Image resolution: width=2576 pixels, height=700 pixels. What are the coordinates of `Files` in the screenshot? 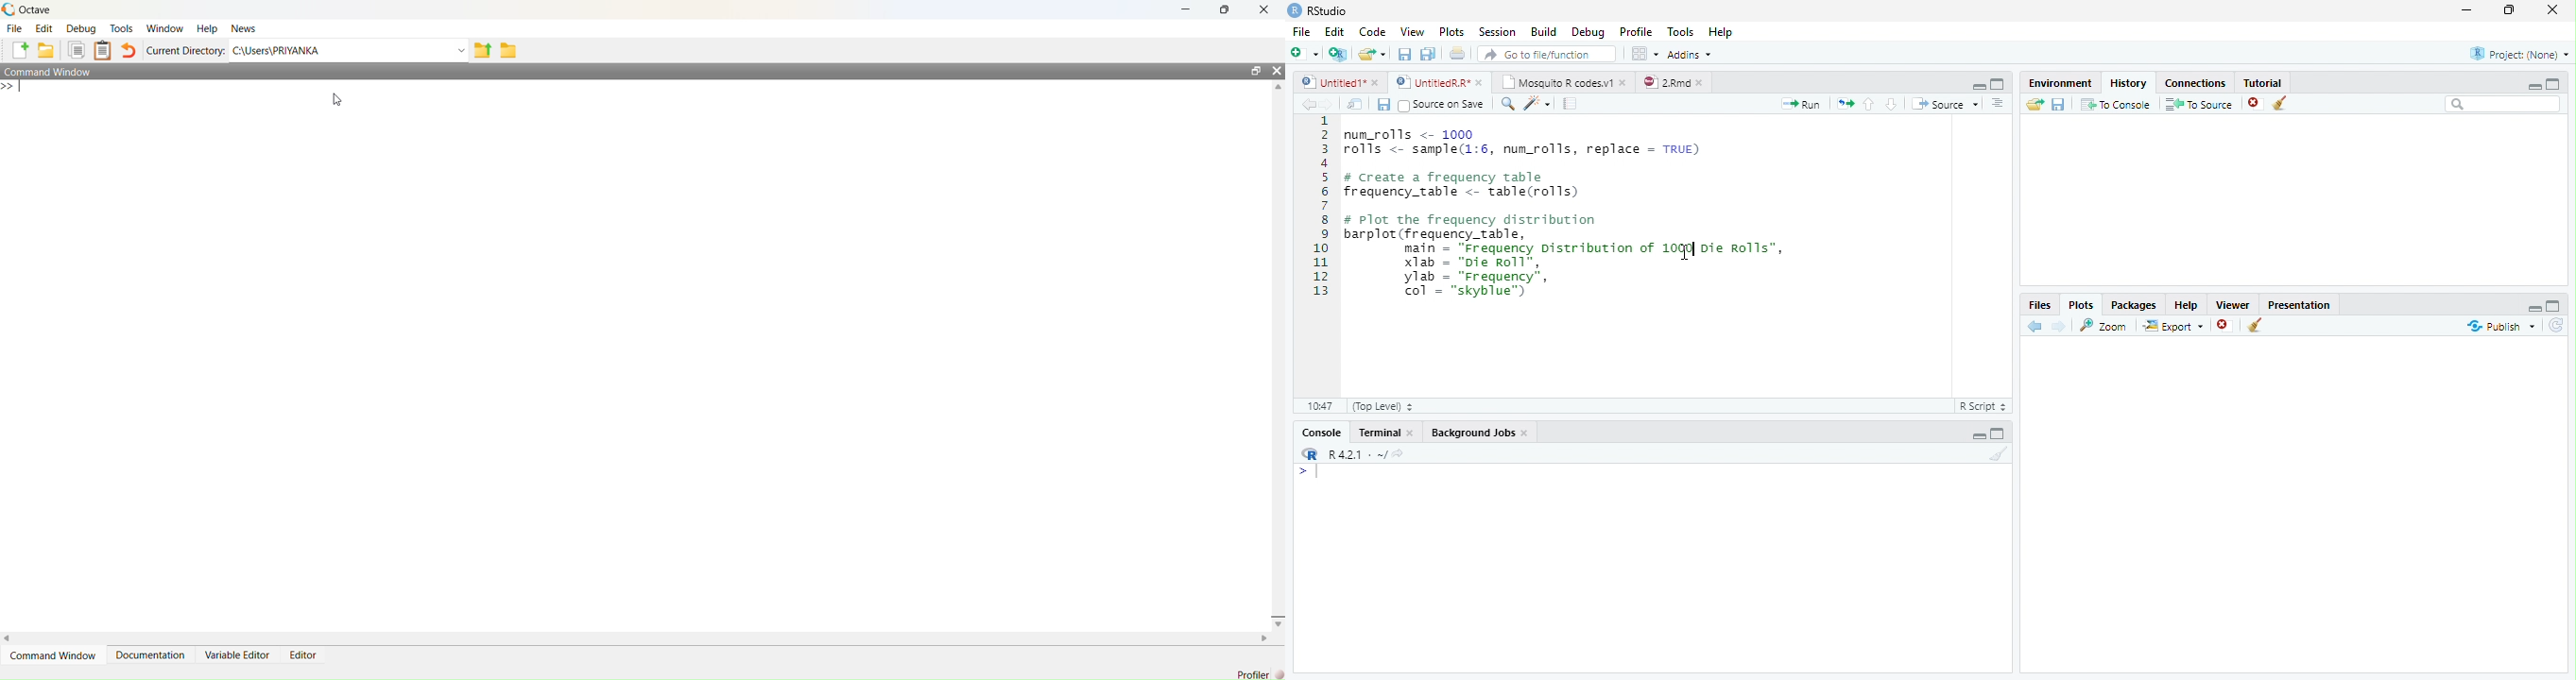 It's located at (2039, 303).